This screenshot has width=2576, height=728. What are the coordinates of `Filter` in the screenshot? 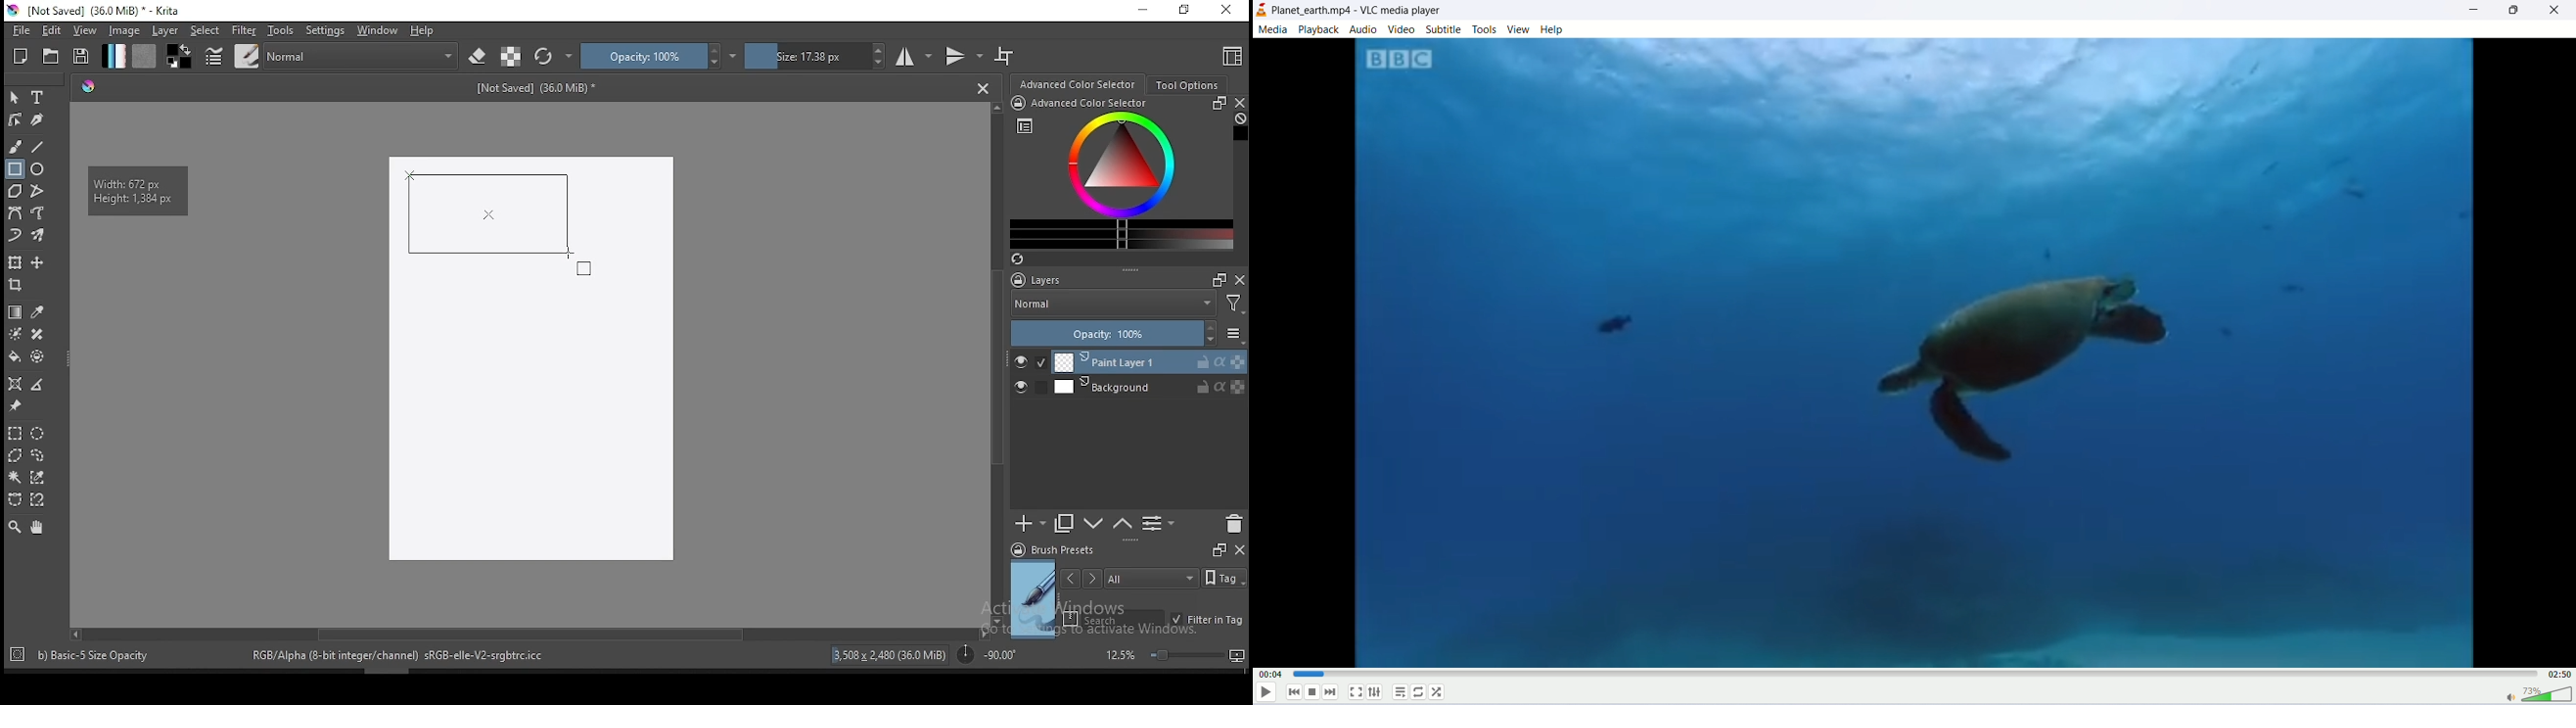 It's located at (1234, 306).